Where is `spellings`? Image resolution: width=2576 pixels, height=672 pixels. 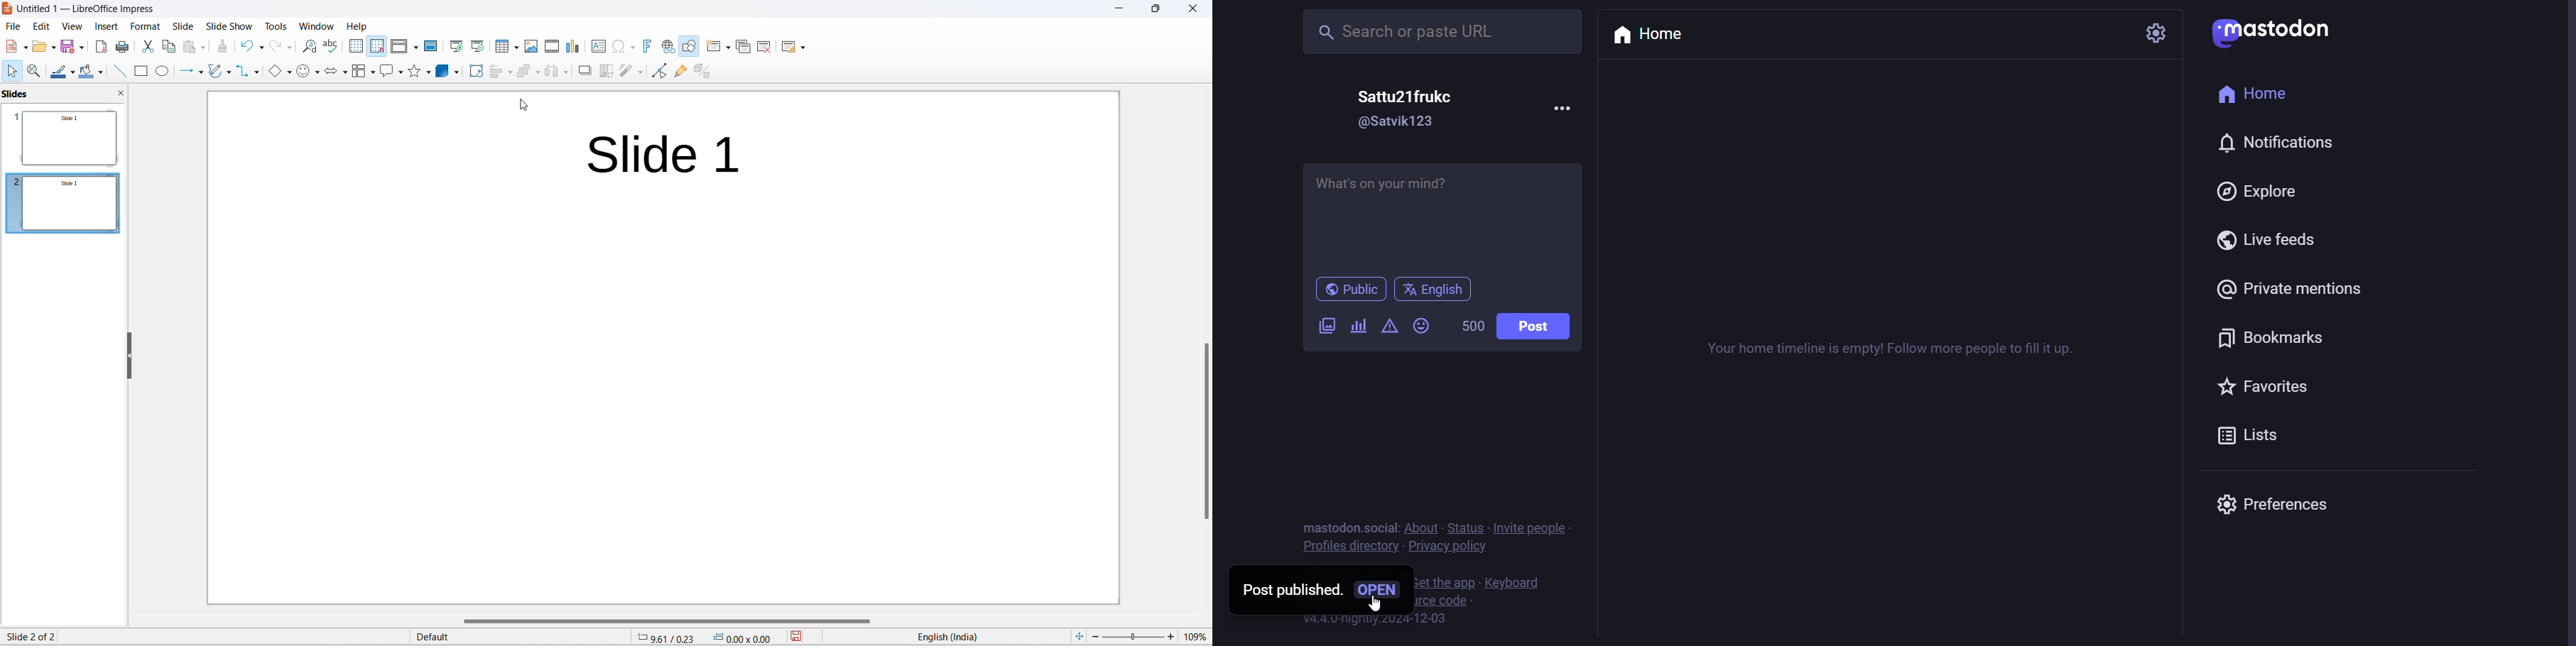 spellings is located at coordinates (331, 46).